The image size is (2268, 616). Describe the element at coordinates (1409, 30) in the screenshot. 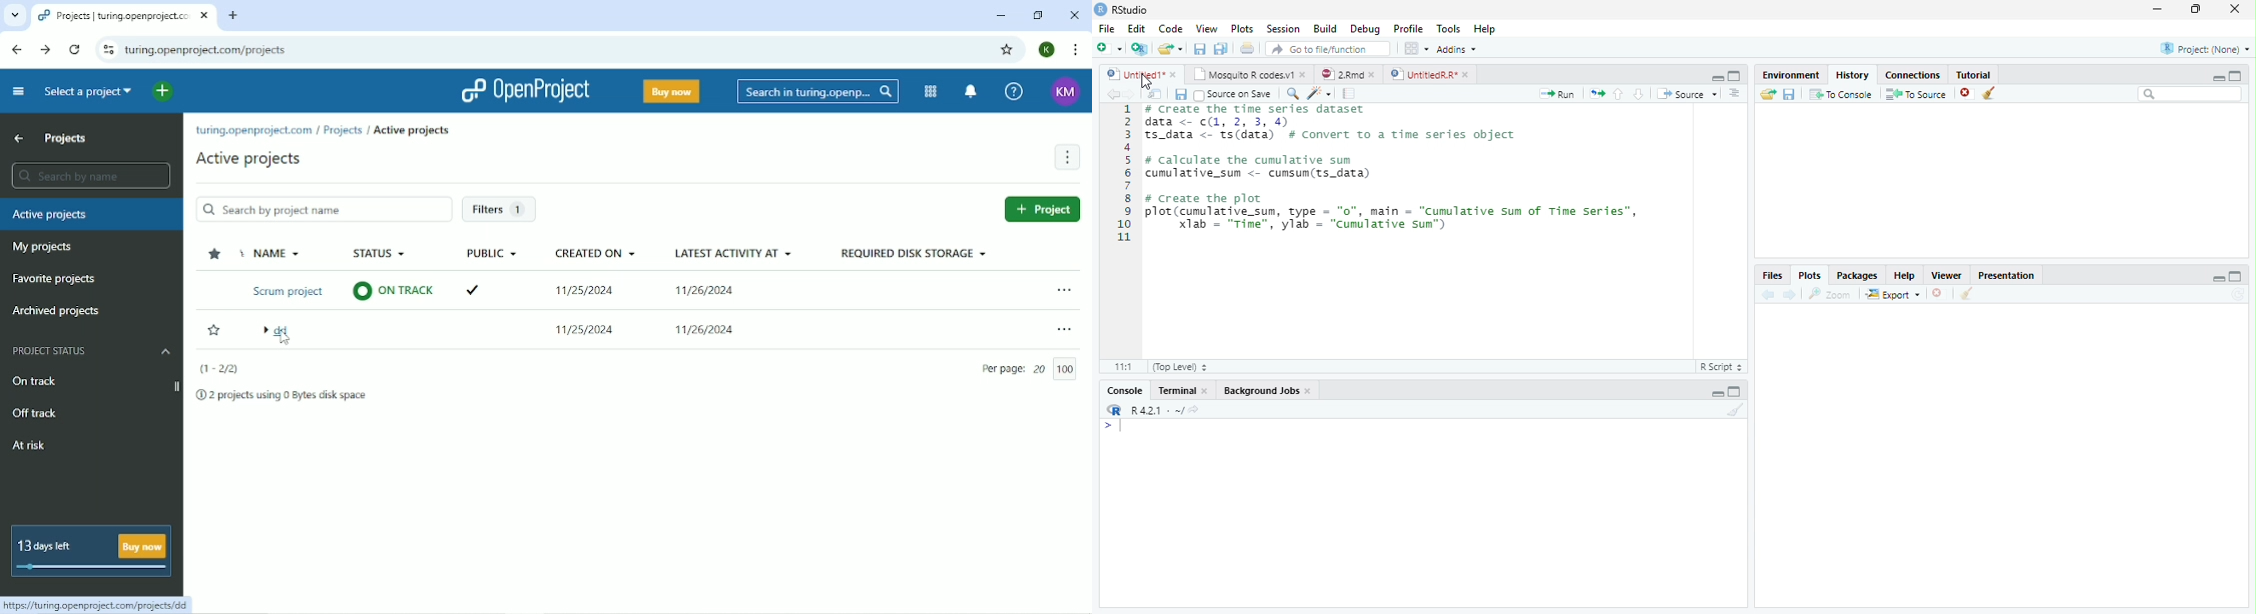

I see `Profile` at that location.